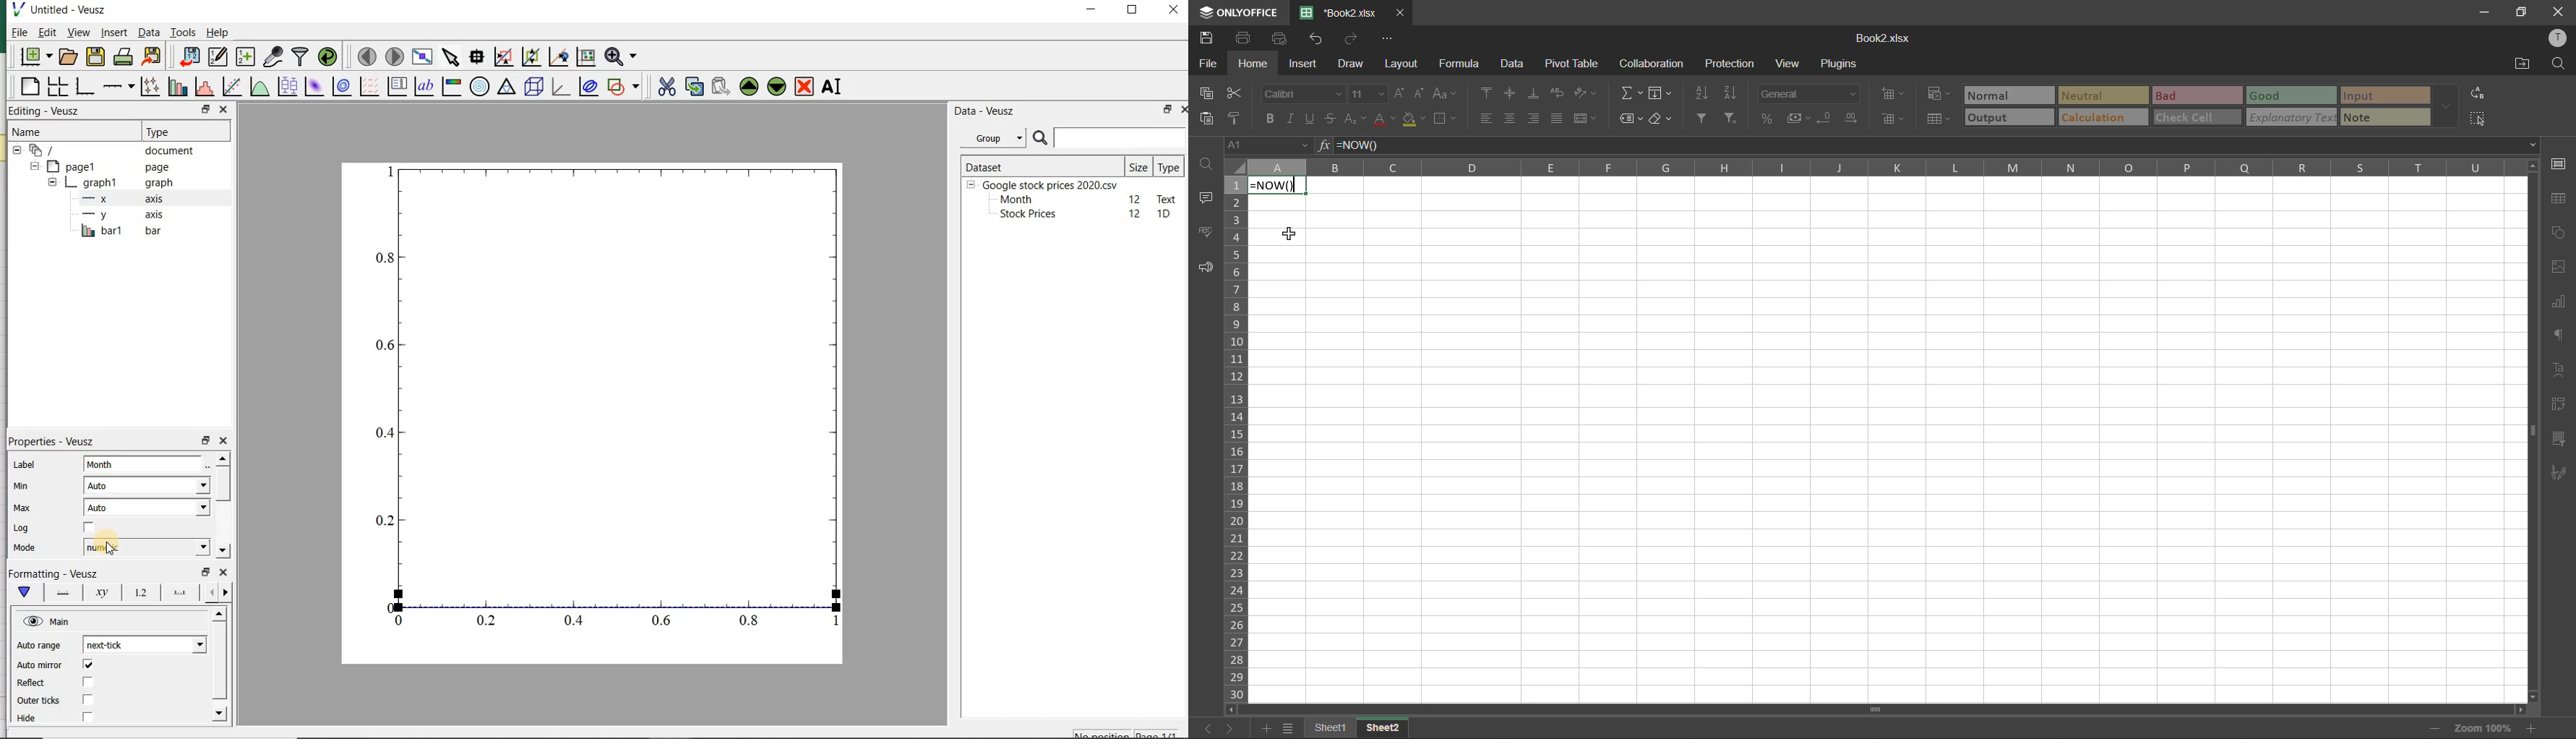 This screenshot has width=2576, height=756. What do you see at coordinates (1873, 709) in the screenshot?
I see `scrollbar` at bounding box center [1873, 709].